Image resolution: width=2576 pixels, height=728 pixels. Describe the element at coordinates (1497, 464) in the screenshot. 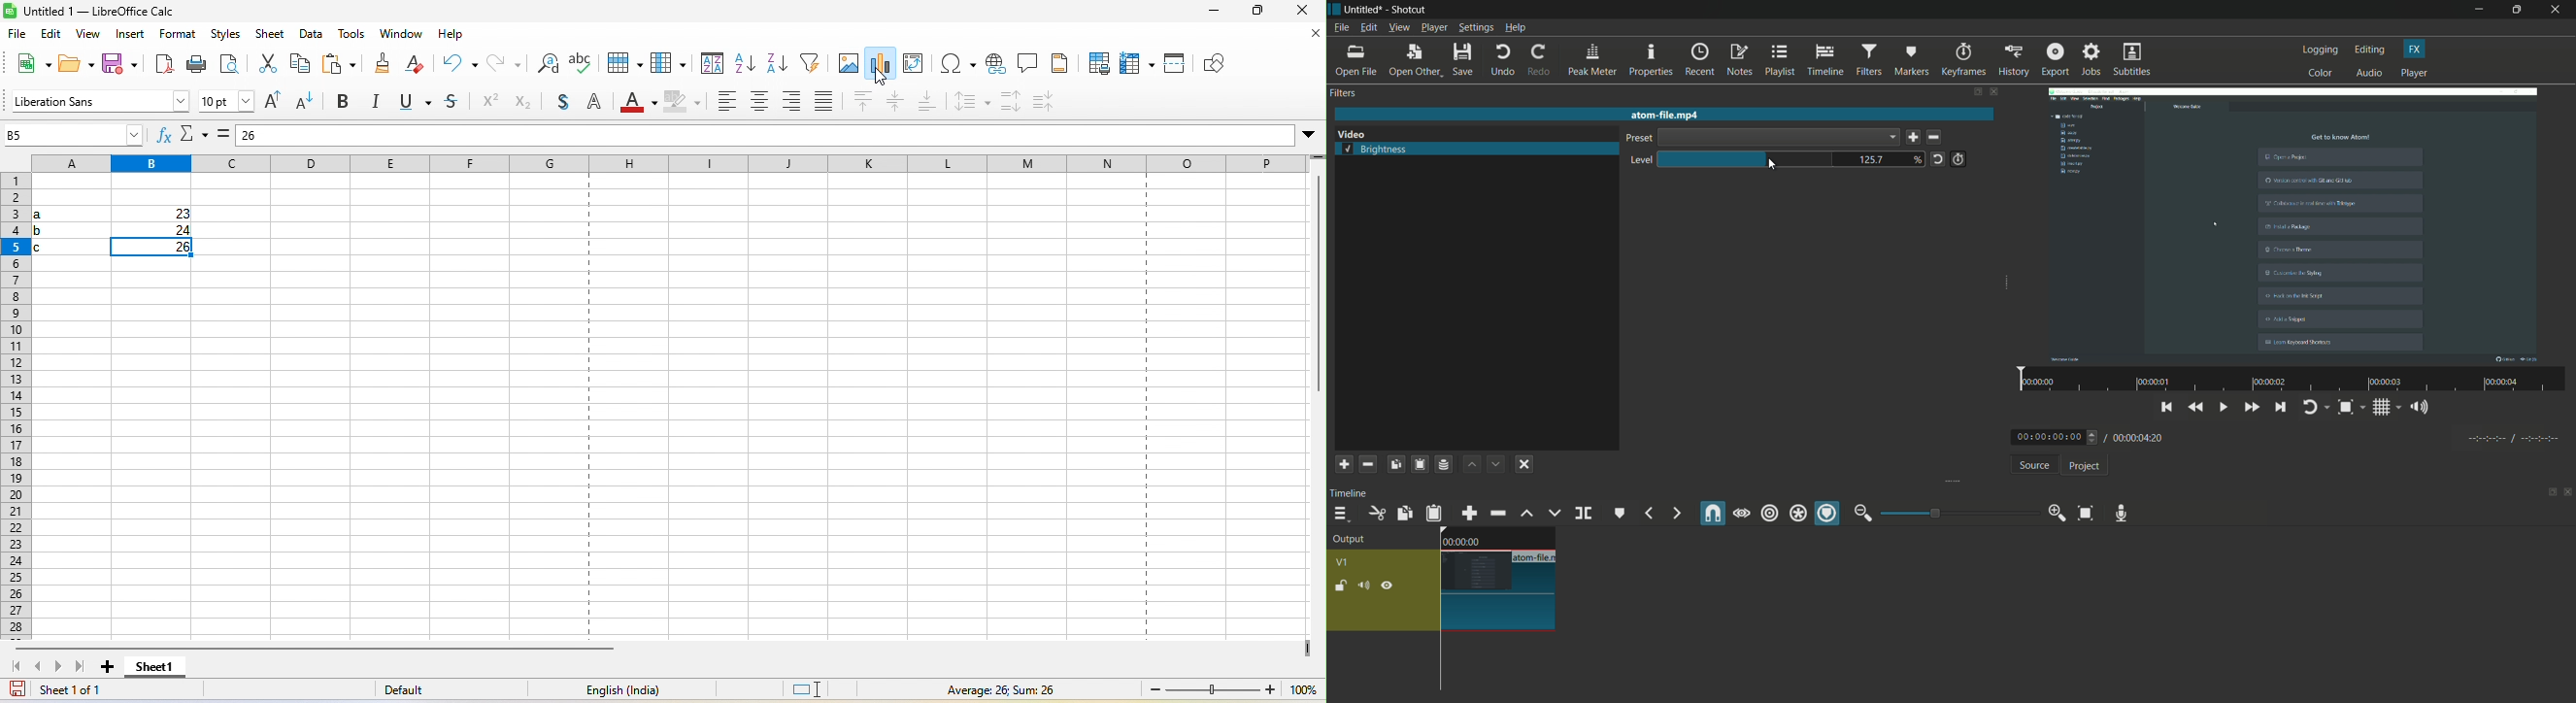

I see `move filter down` at that location.